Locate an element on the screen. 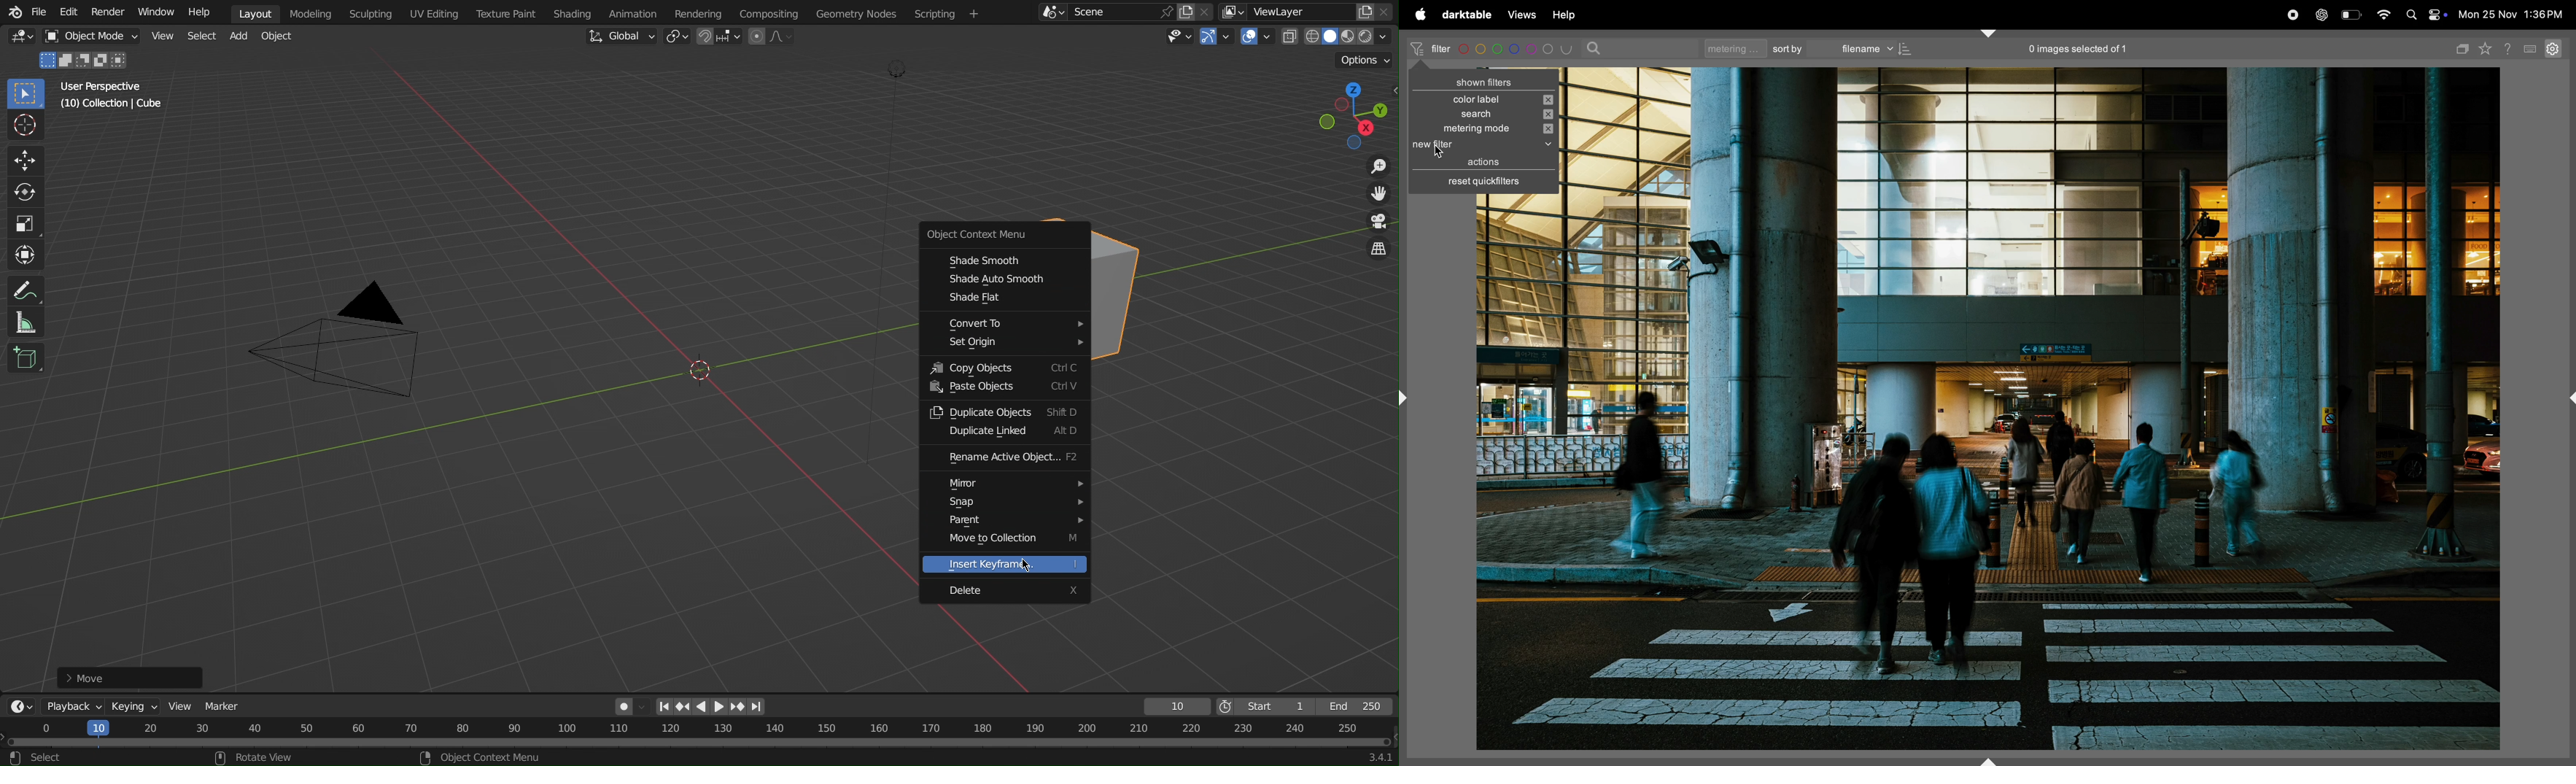  Start is located at coordinates (1265, 707).